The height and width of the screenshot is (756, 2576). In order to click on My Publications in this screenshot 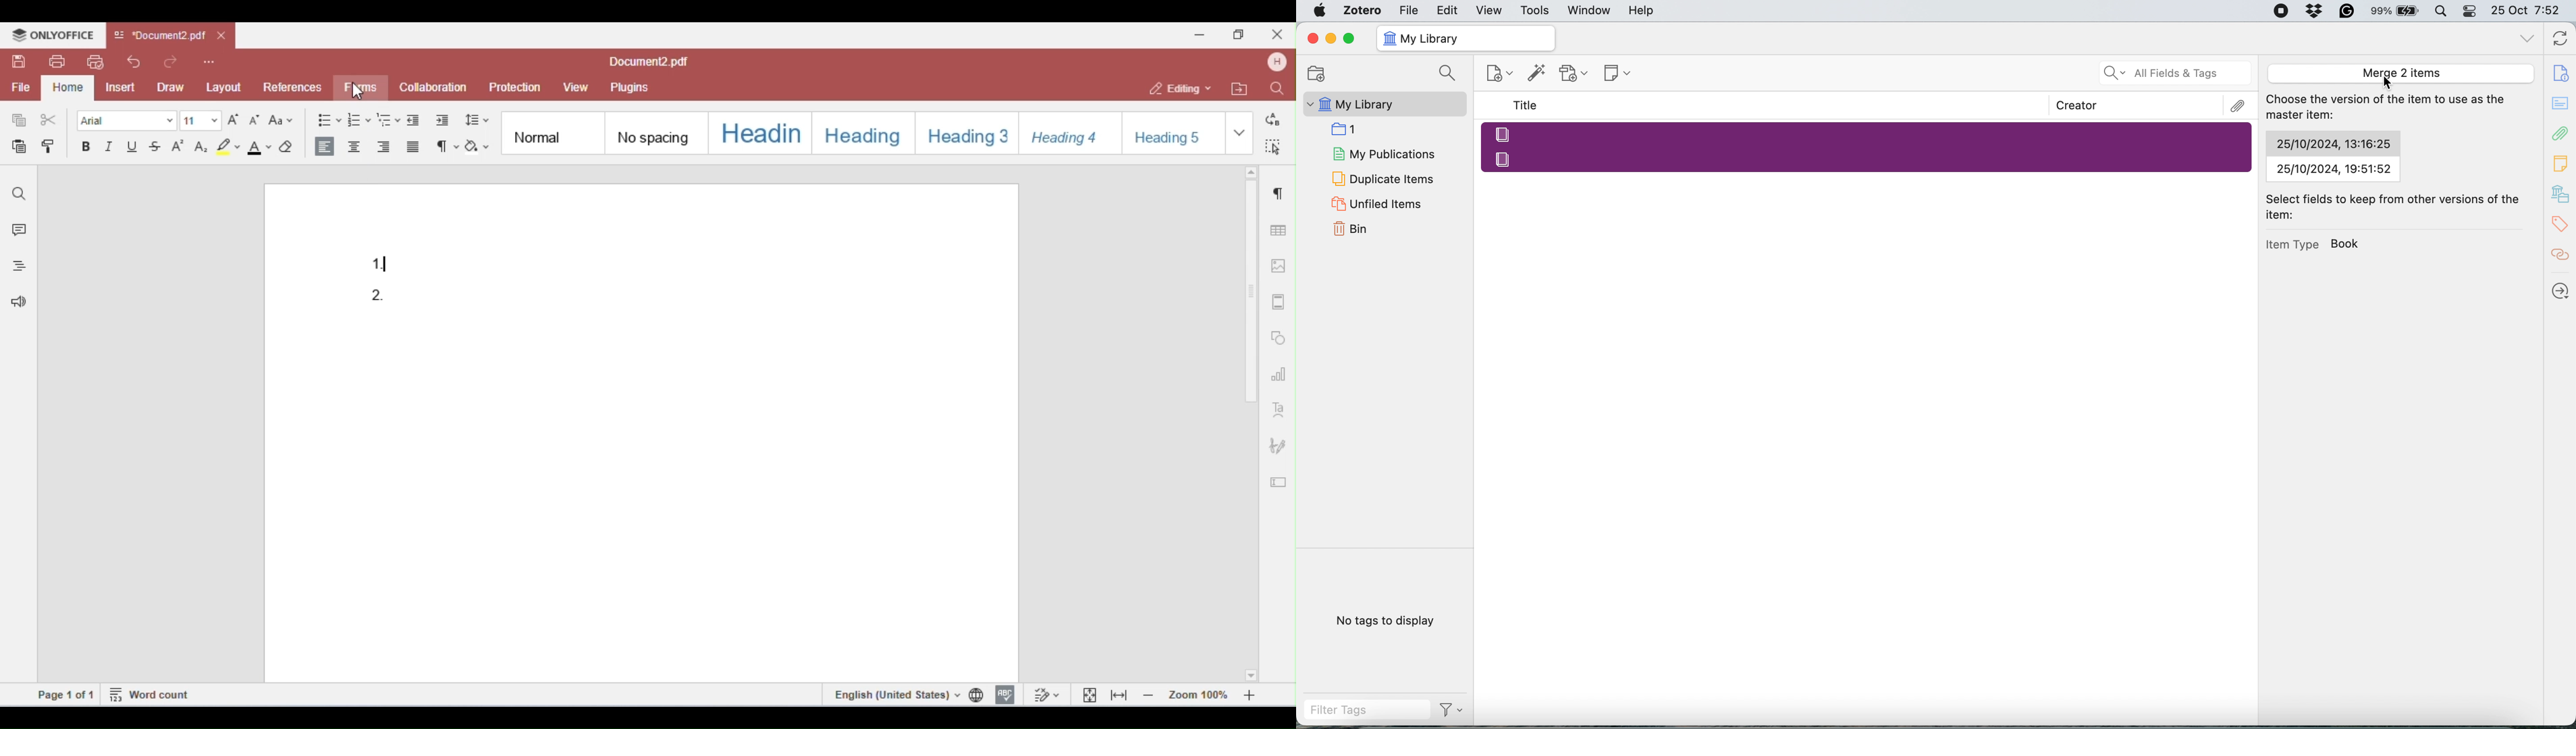, I will do `click(1382, 152)`.